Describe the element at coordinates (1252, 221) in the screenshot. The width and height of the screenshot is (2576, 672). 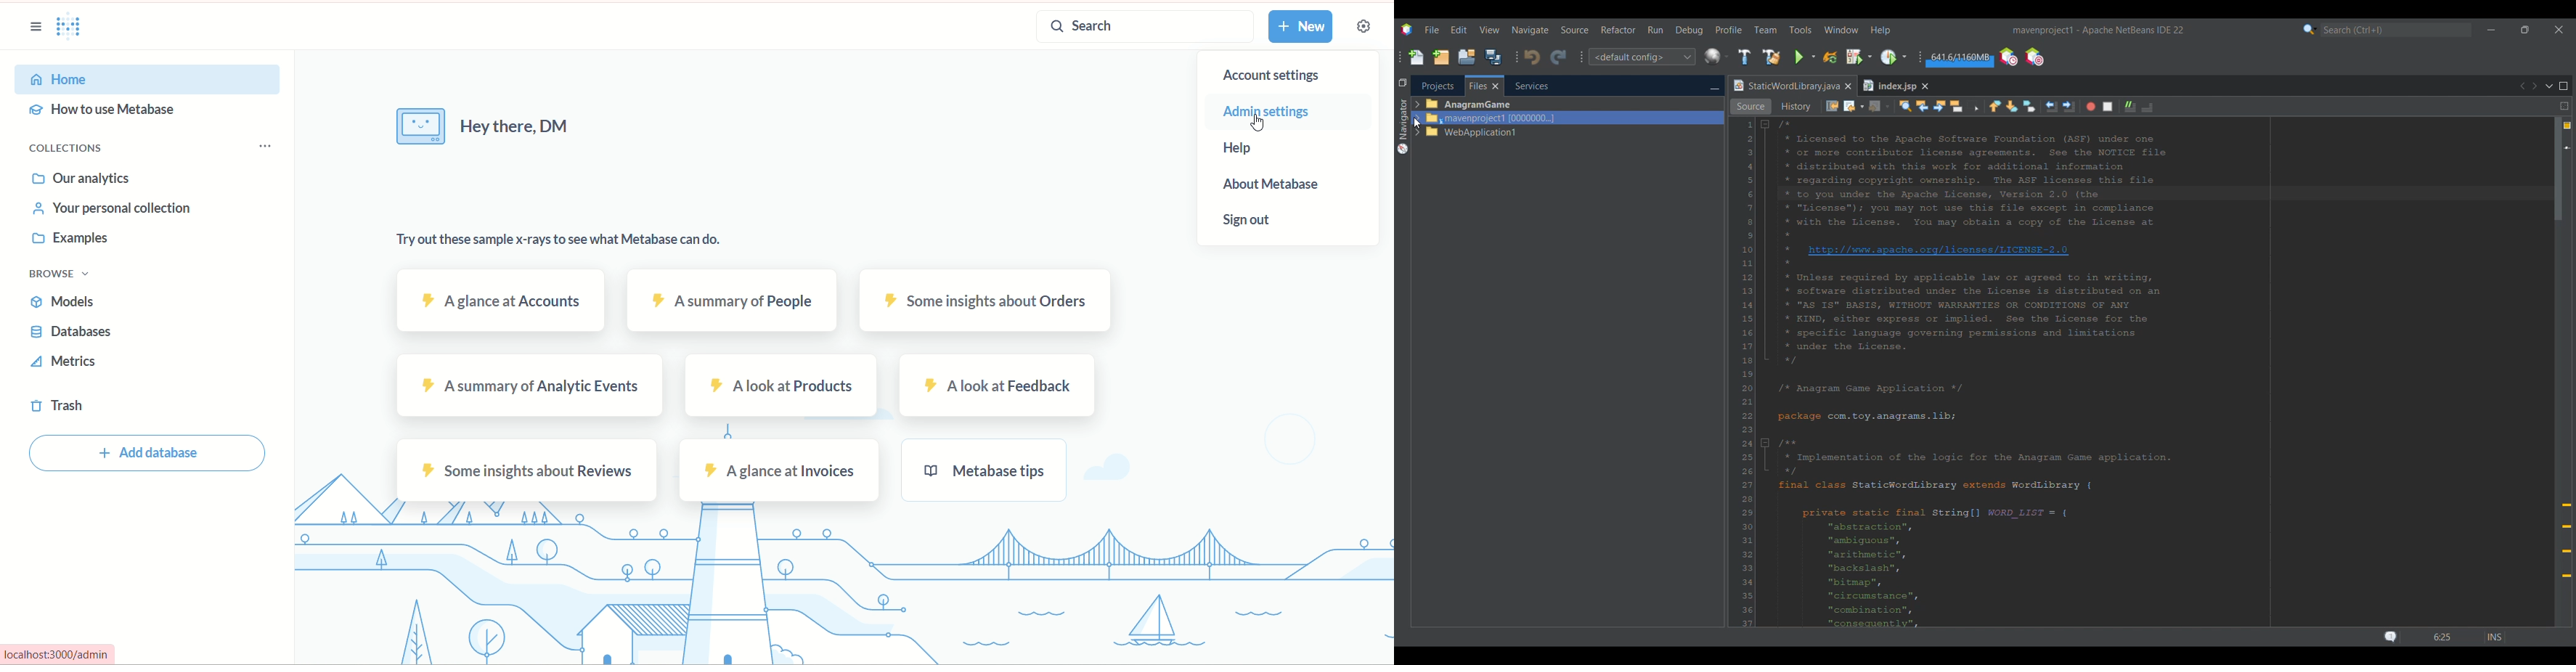
I see `sign out` at that location.